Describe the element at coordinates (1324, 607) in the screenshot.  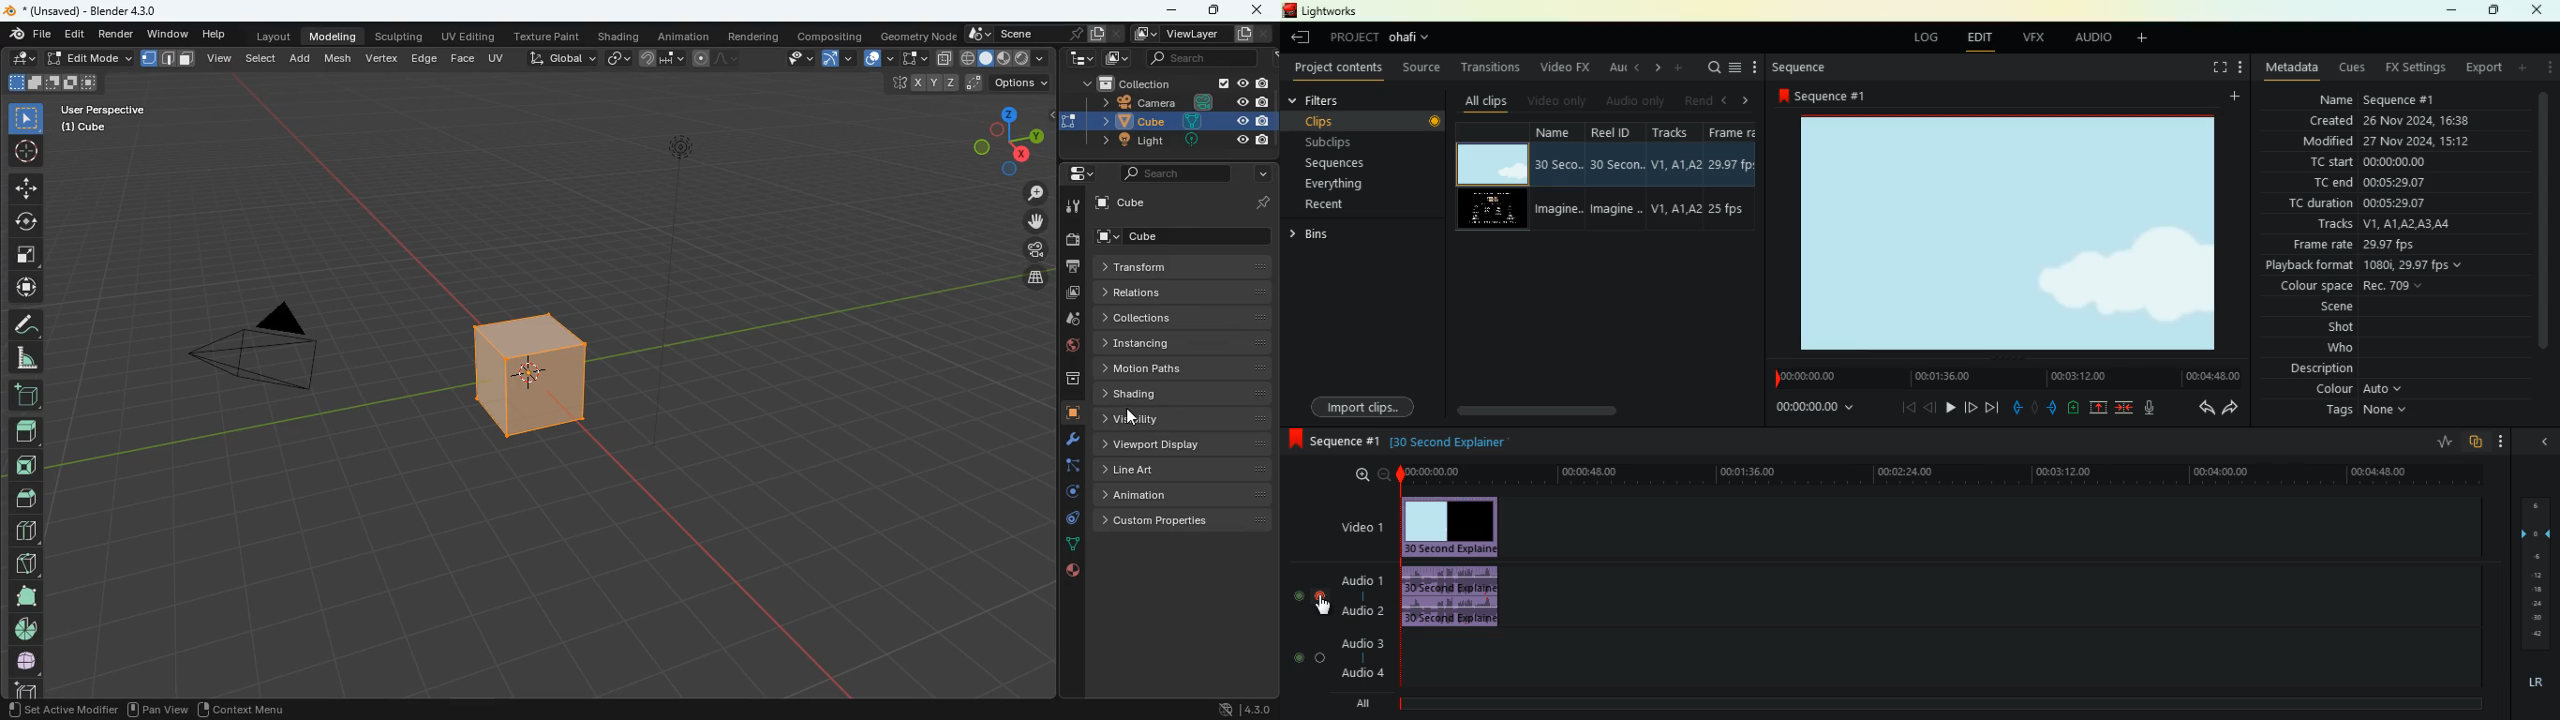
I see `cursor` at that location.